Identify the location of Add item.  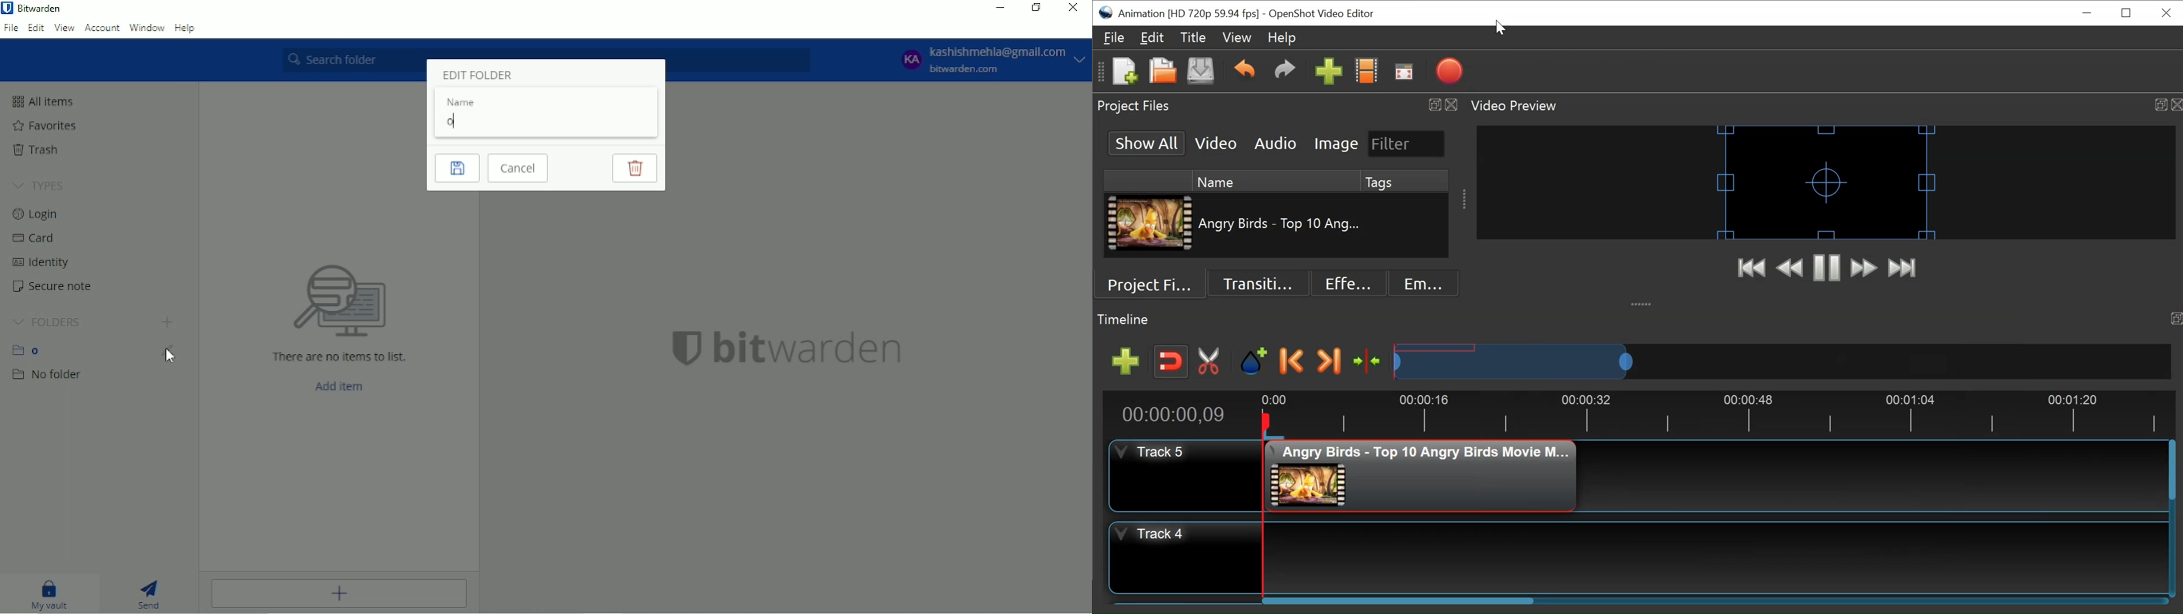
(338, 594).